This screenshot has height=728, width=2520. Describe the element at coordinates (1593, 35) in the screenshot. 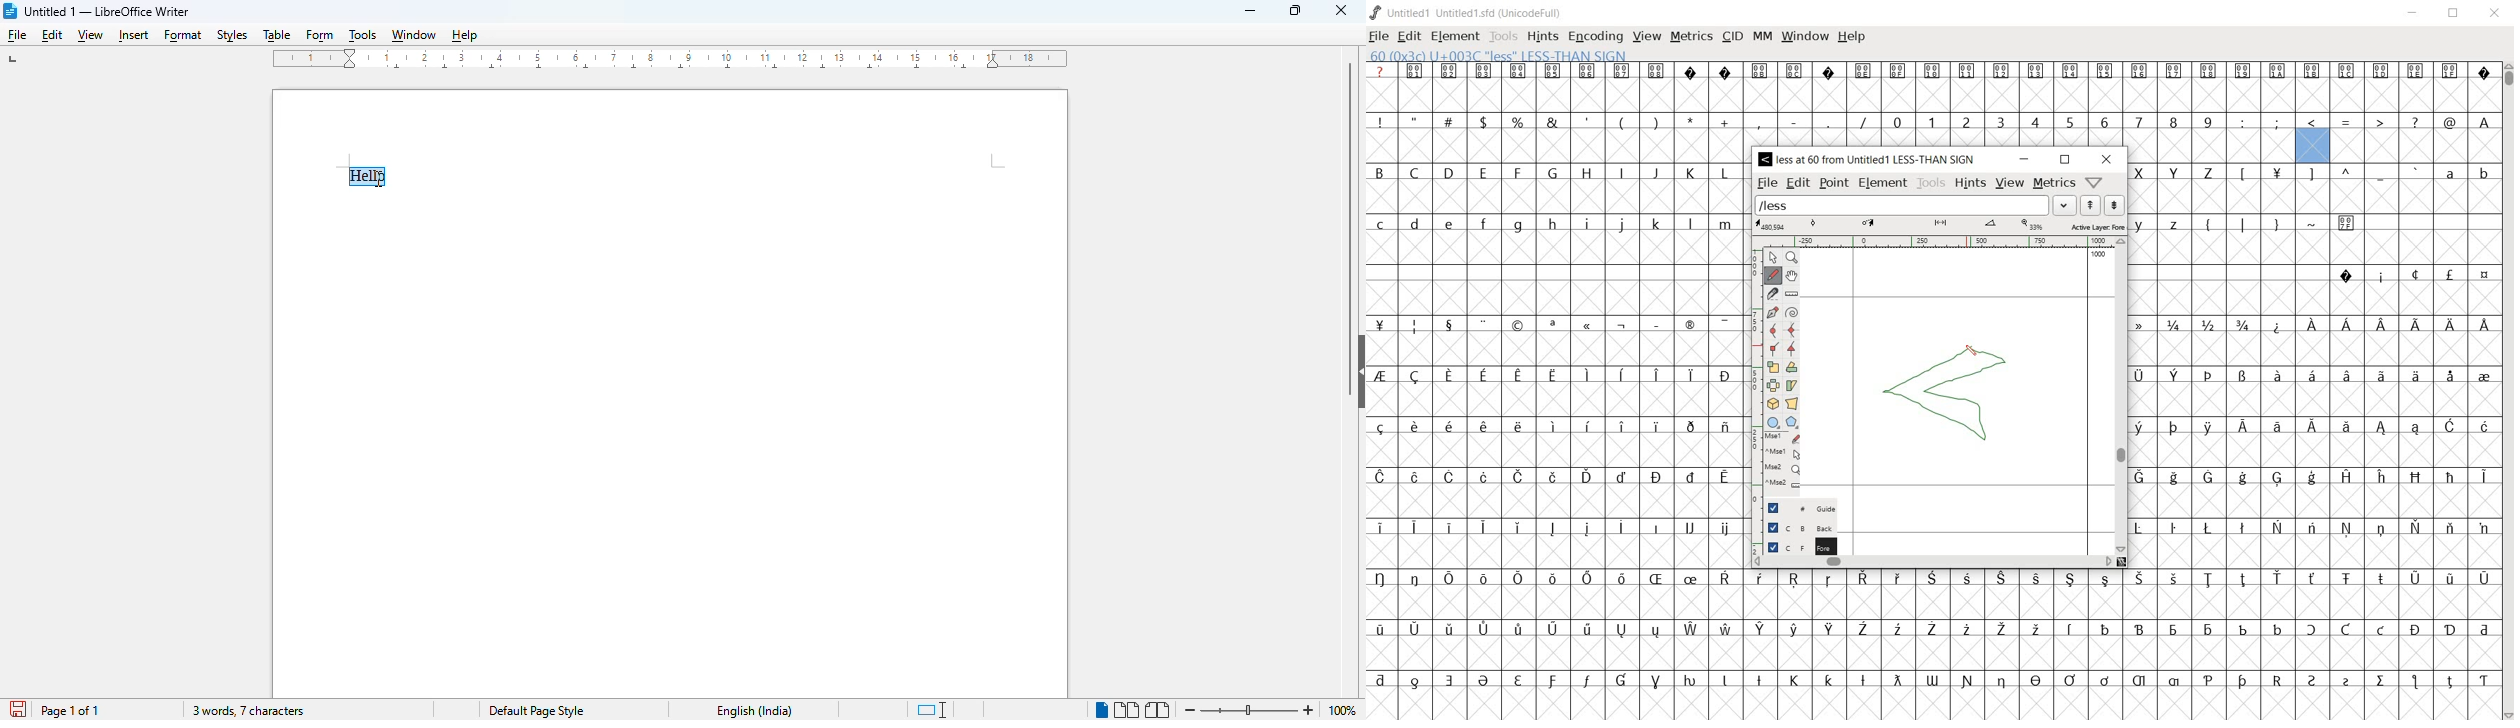

I see `encoding` at that location.